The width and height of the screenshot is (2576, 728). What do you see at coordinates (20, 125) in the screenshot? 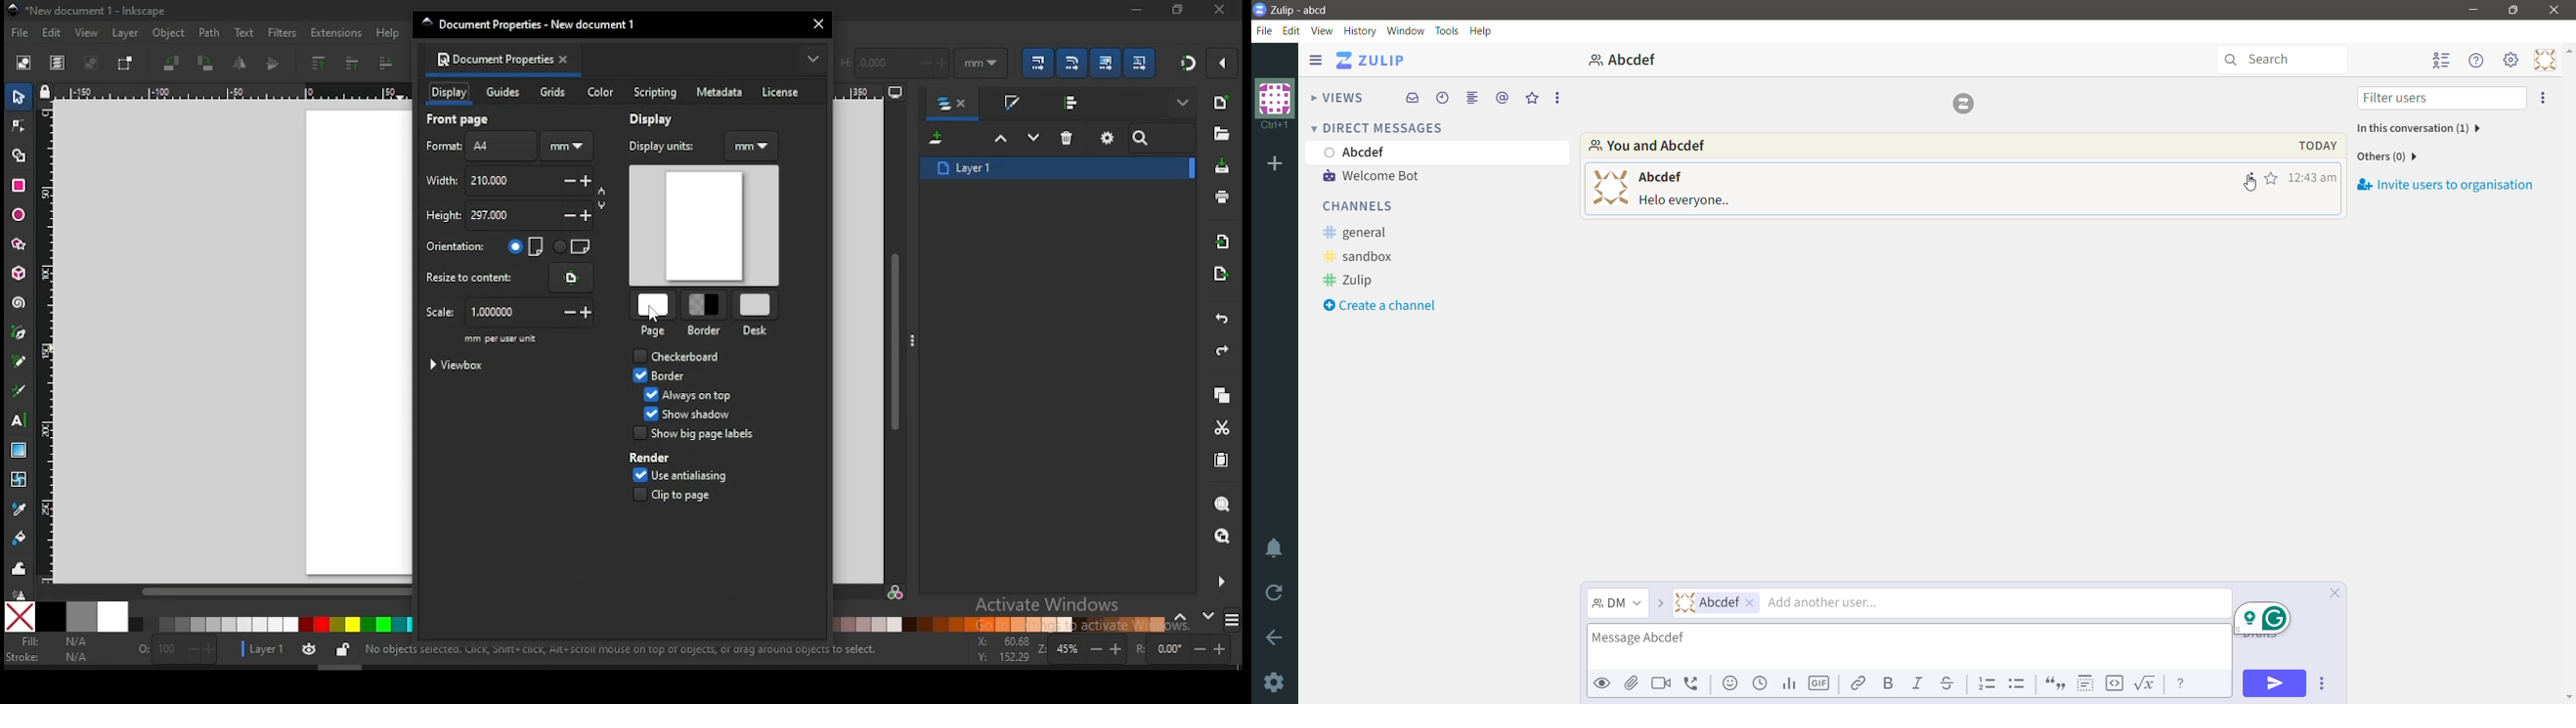
I see `node tool` at bounding box center [20, 125].